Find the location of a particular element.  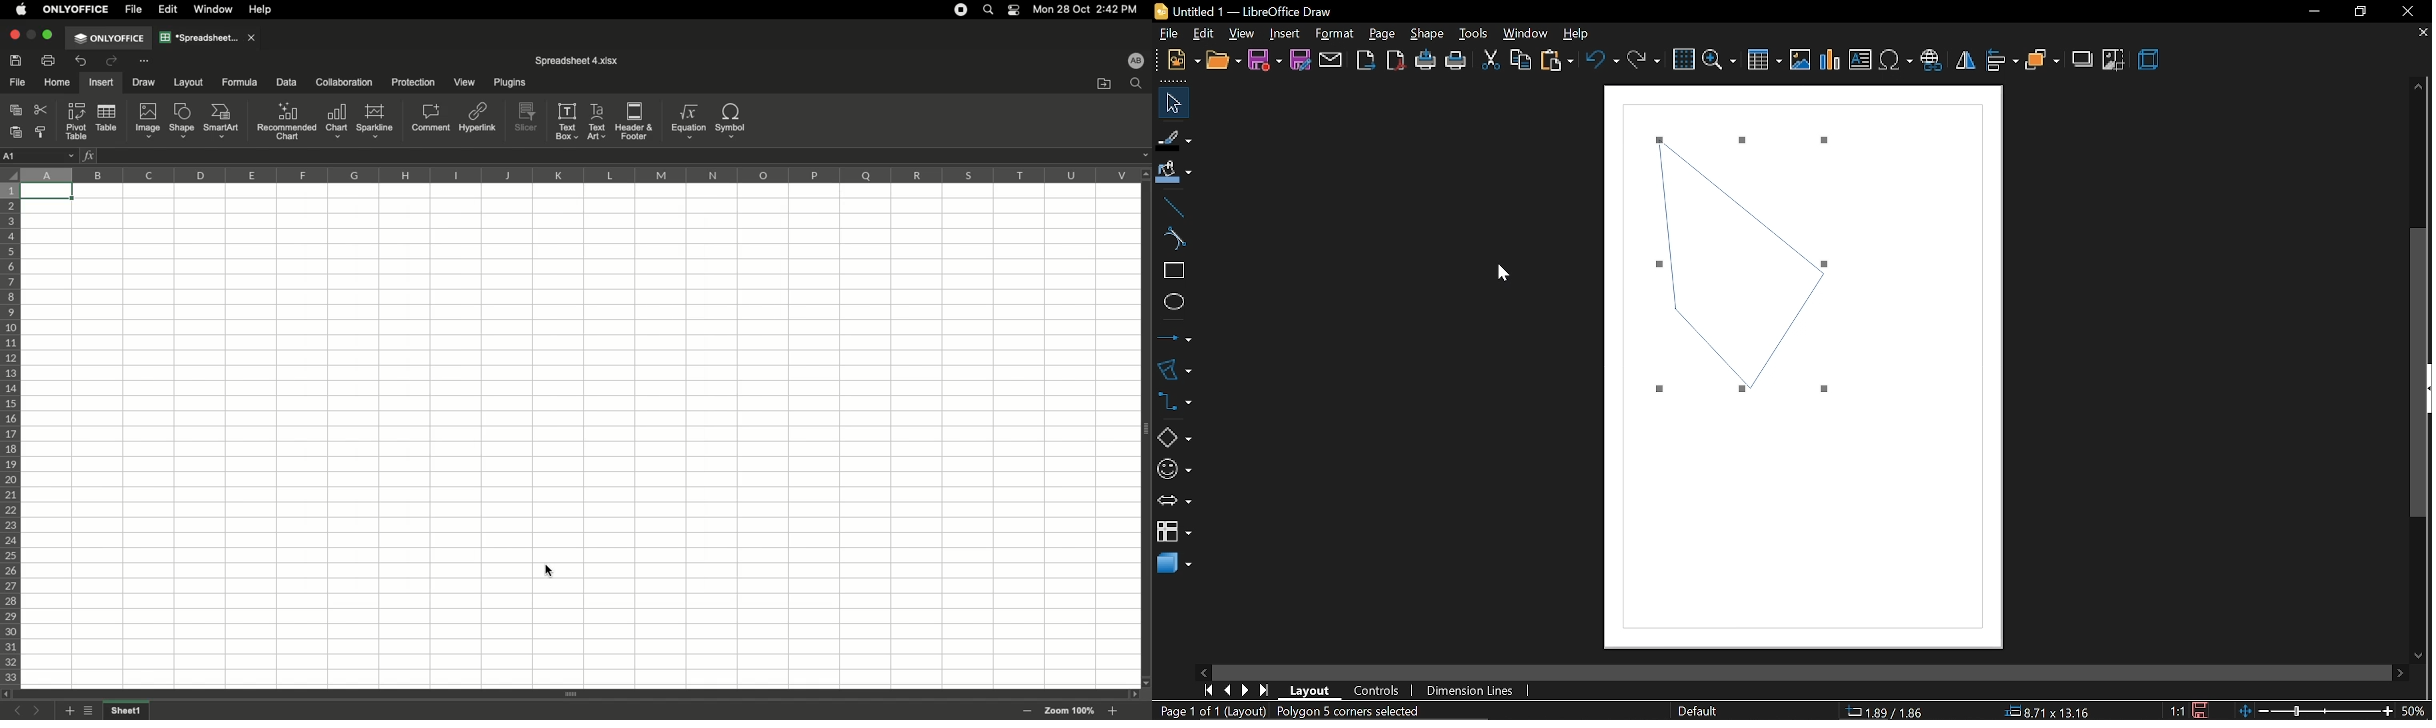

Column is located at coordinates (575, 174).